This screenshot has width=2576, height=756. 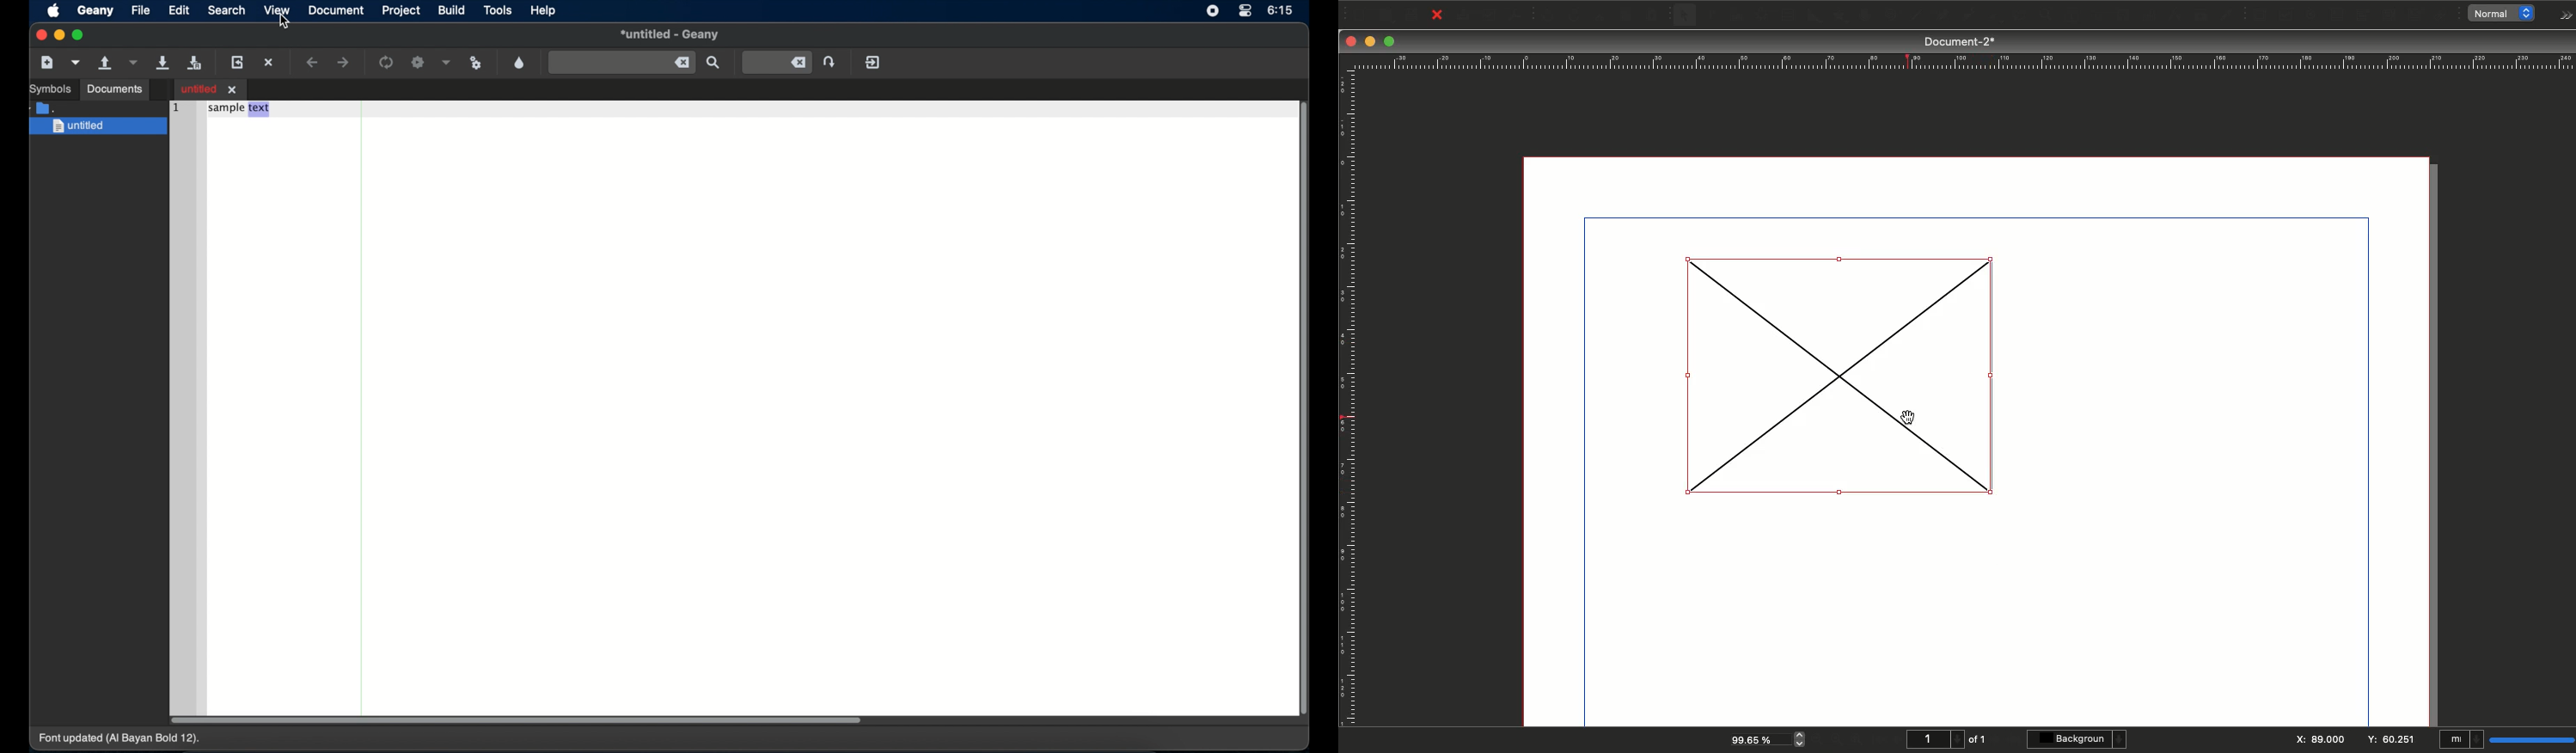 I want to click on Link text frames, so click(x=2116, y=15).